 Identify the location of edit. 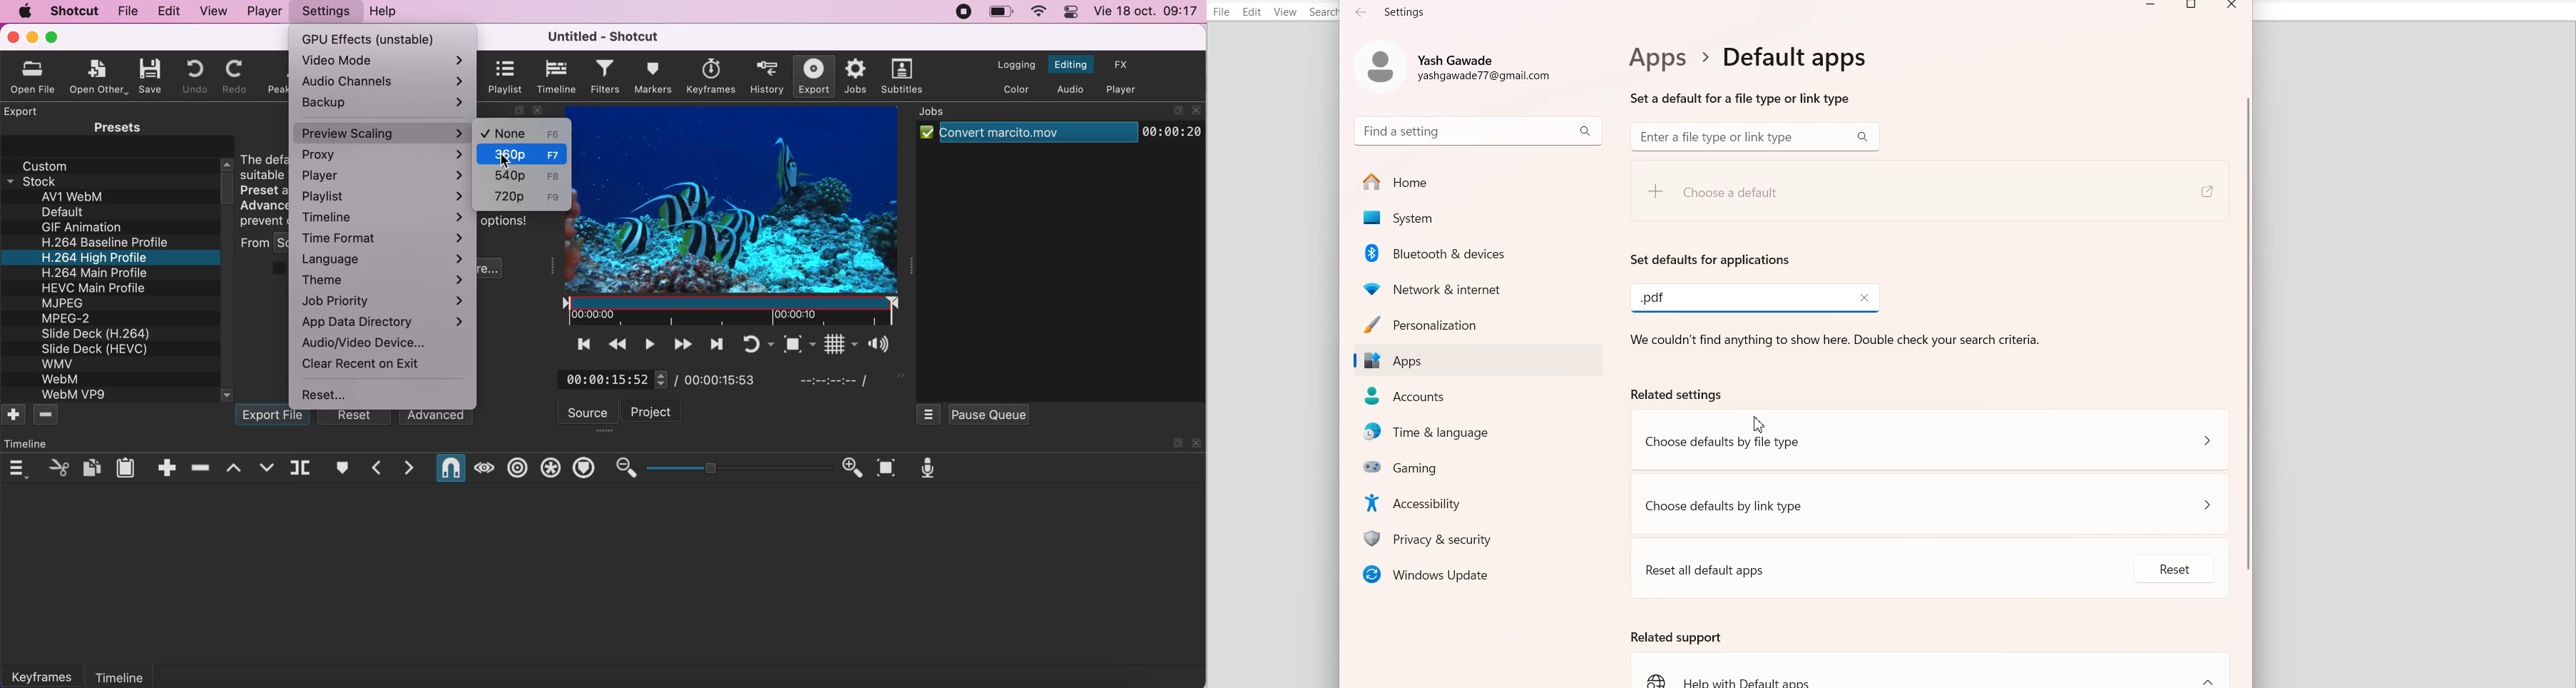
(167, 10).